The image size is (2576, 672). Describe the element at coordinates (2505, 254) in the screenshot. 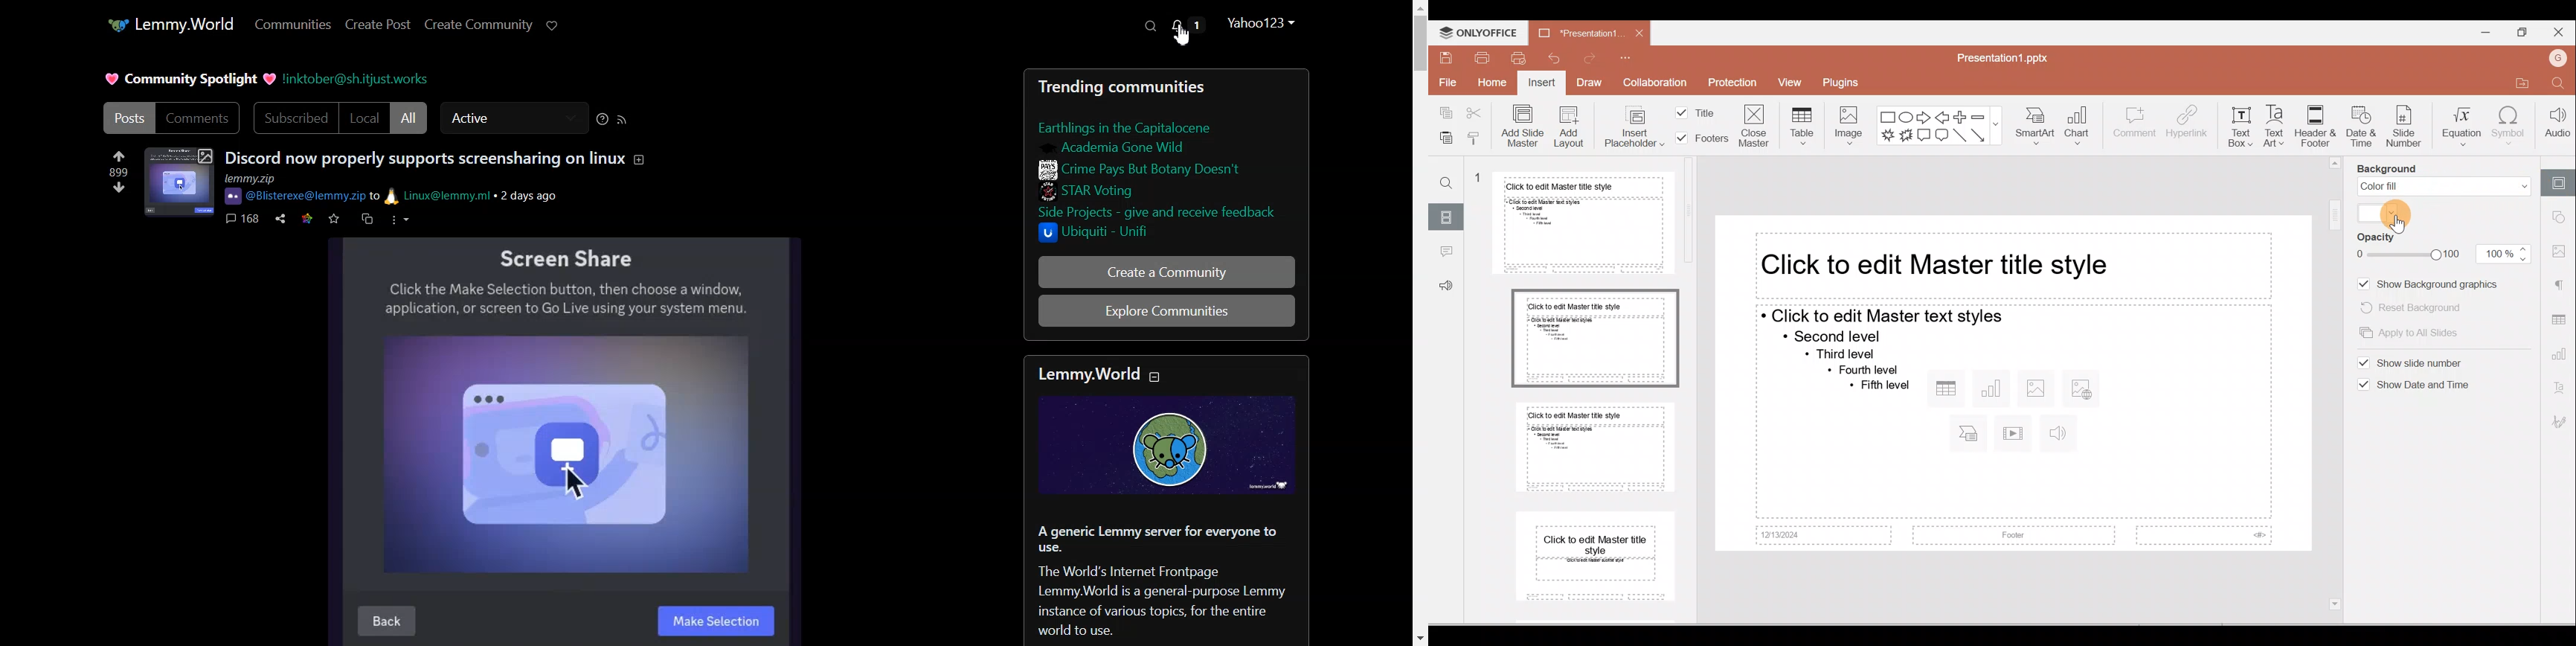

I see `opacity value` at that location.